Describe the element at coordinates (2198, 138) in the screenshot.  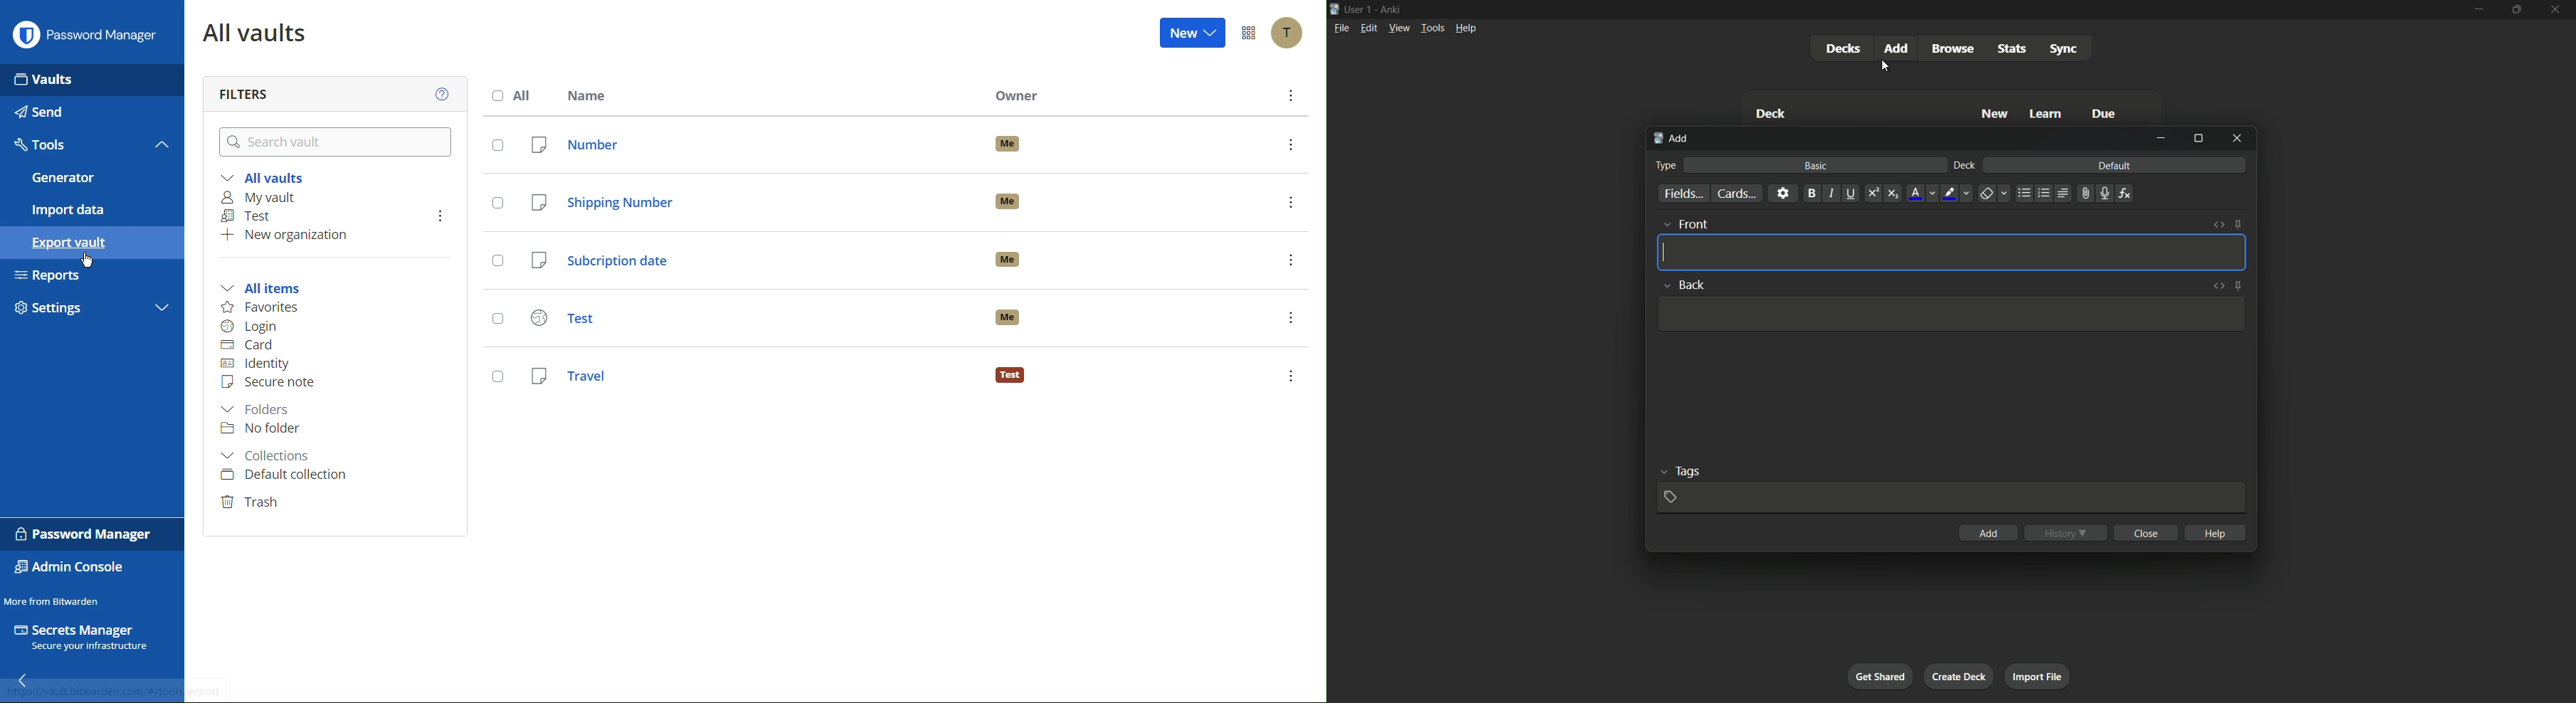
I see `maximize` at that location.